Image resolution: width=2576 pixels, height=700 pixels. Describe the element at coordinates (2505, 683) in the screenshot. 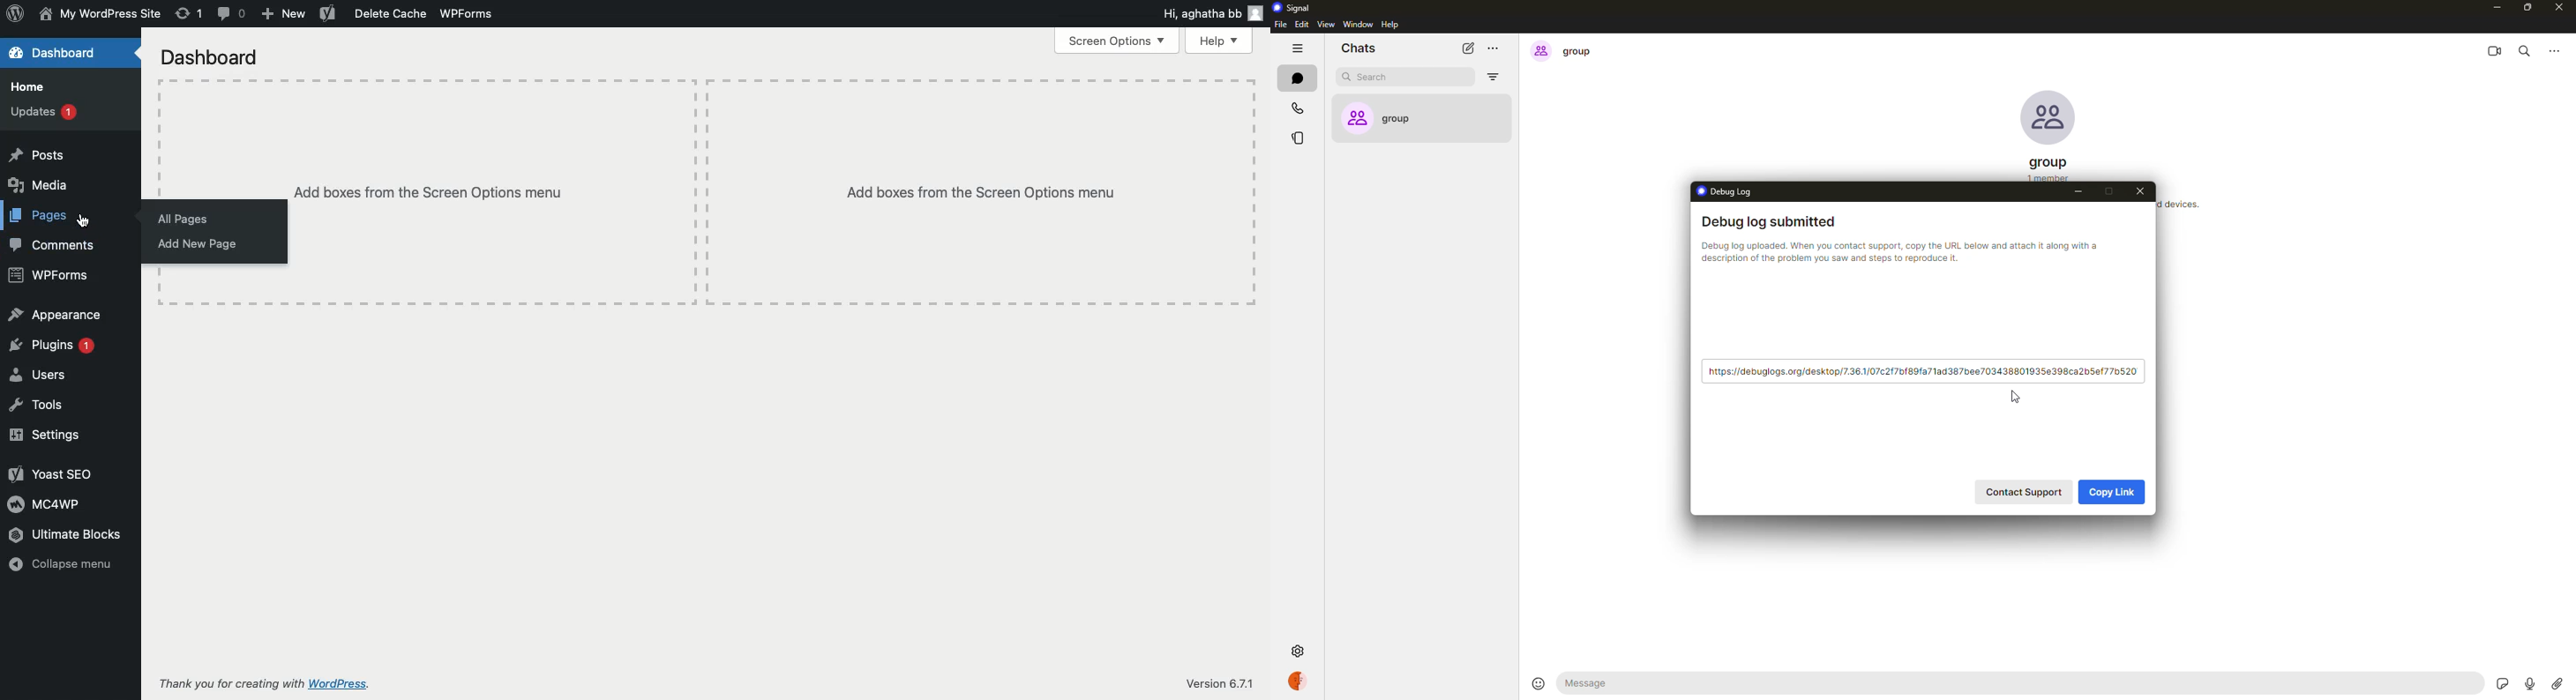

I see `stickers` at that location.